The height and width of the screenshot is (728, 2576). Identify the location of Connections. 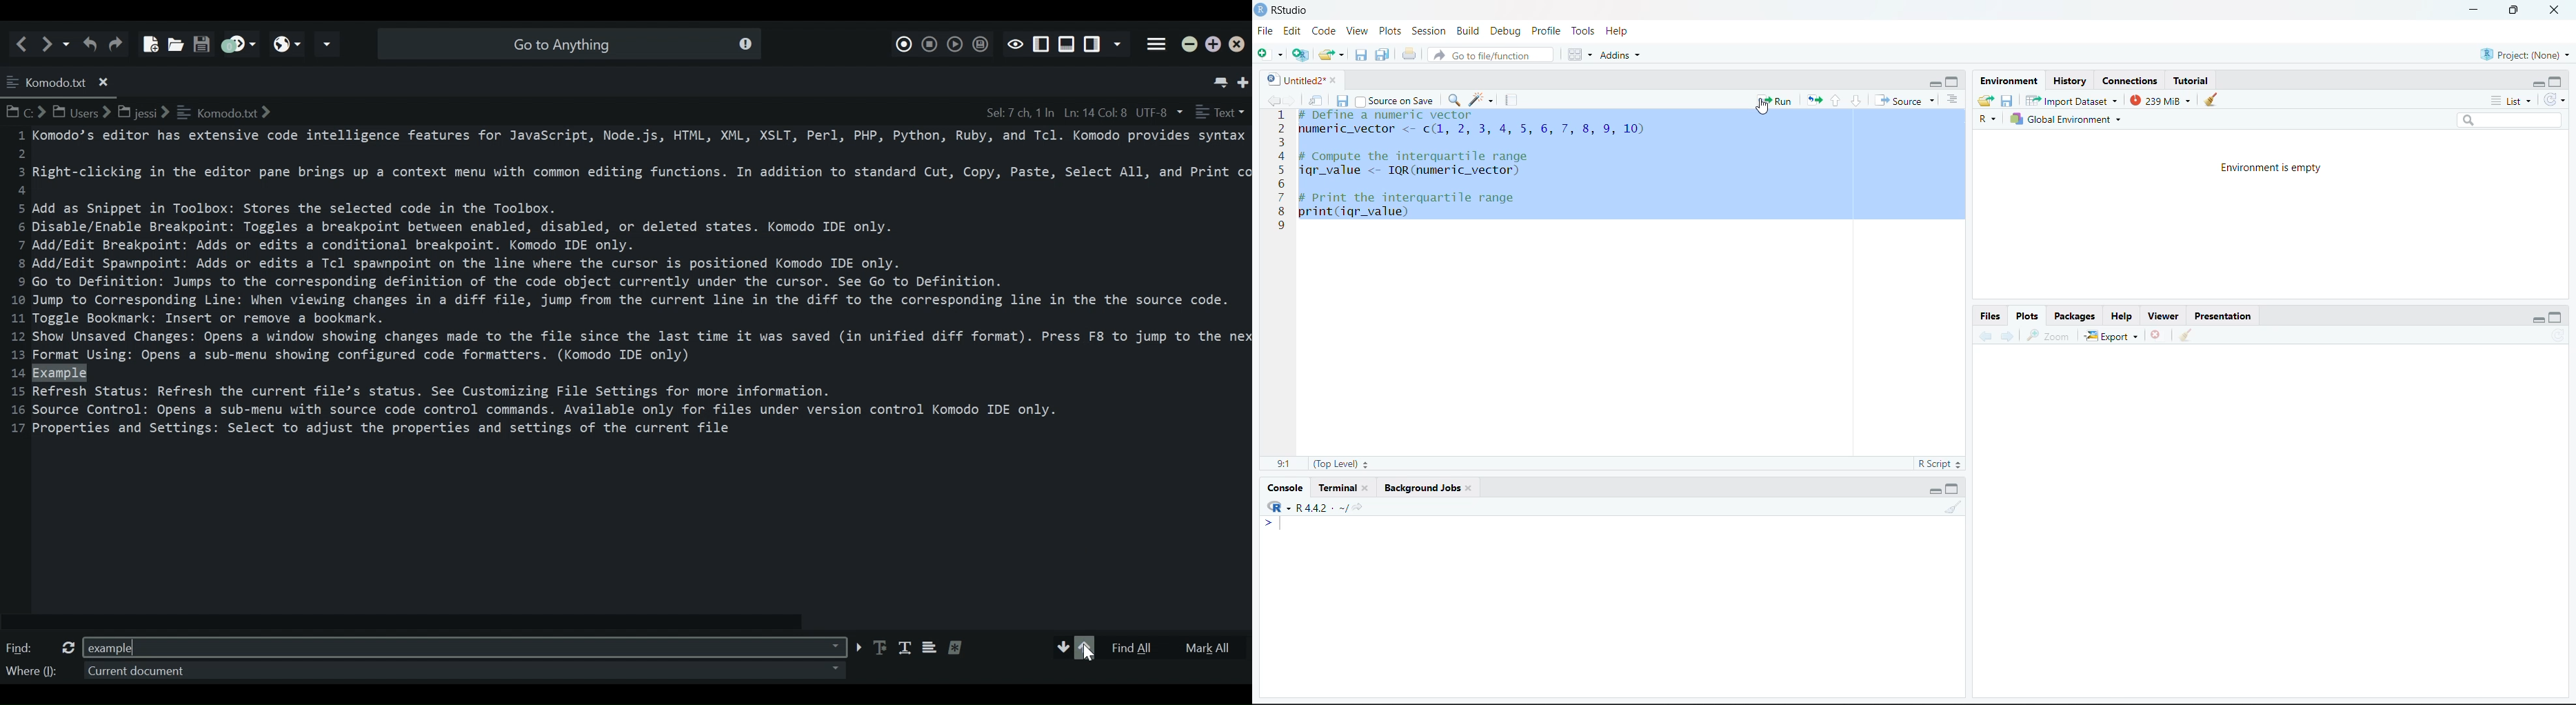
(2130, 81).